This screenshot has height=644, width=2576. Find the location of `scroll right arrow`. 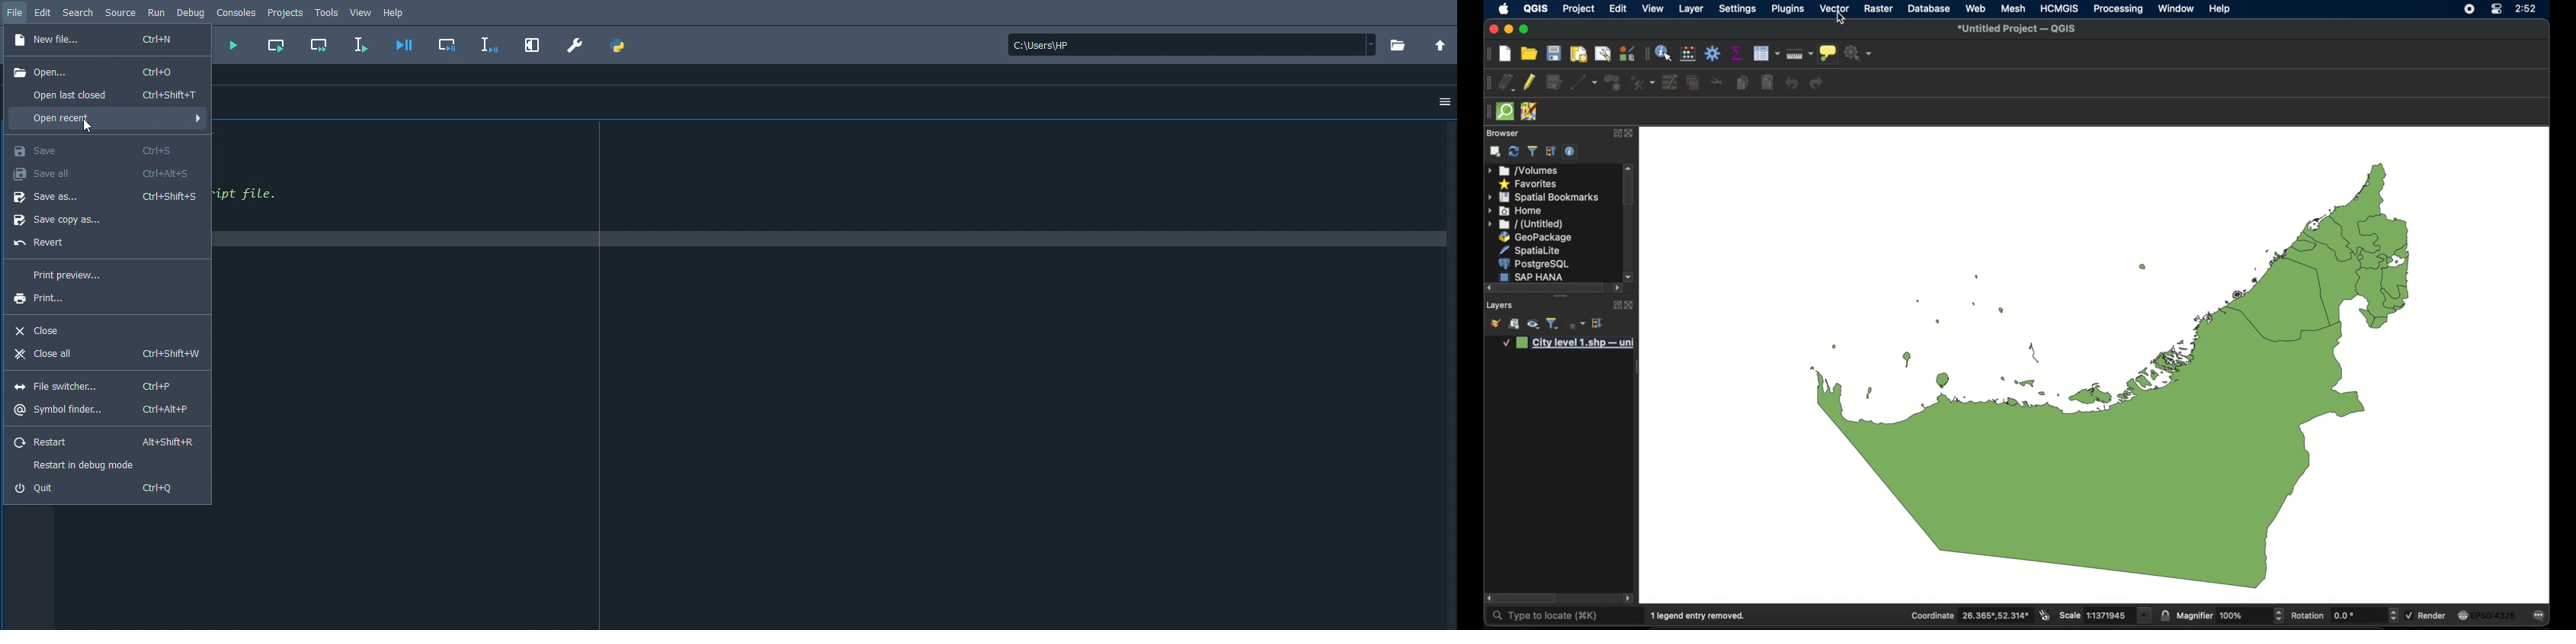

scroll right arrow is located at coordinates (1487, 598).